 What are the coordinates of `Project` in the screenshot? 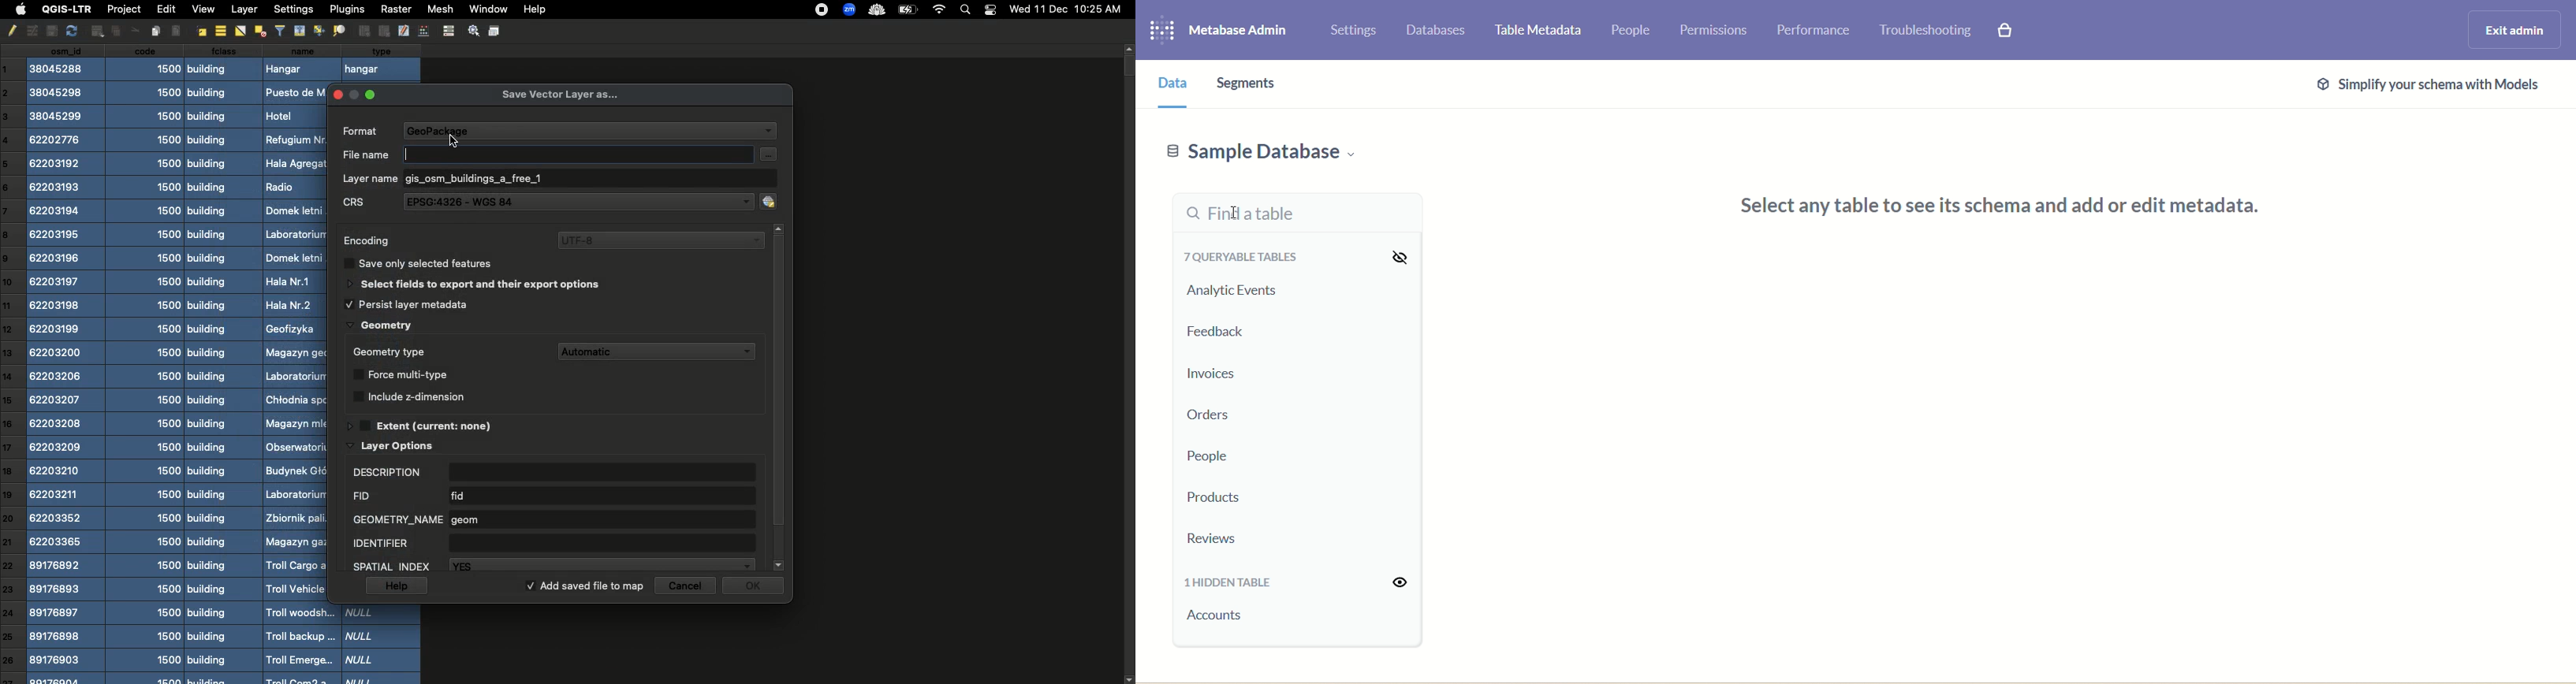 It's located at (123, 10).